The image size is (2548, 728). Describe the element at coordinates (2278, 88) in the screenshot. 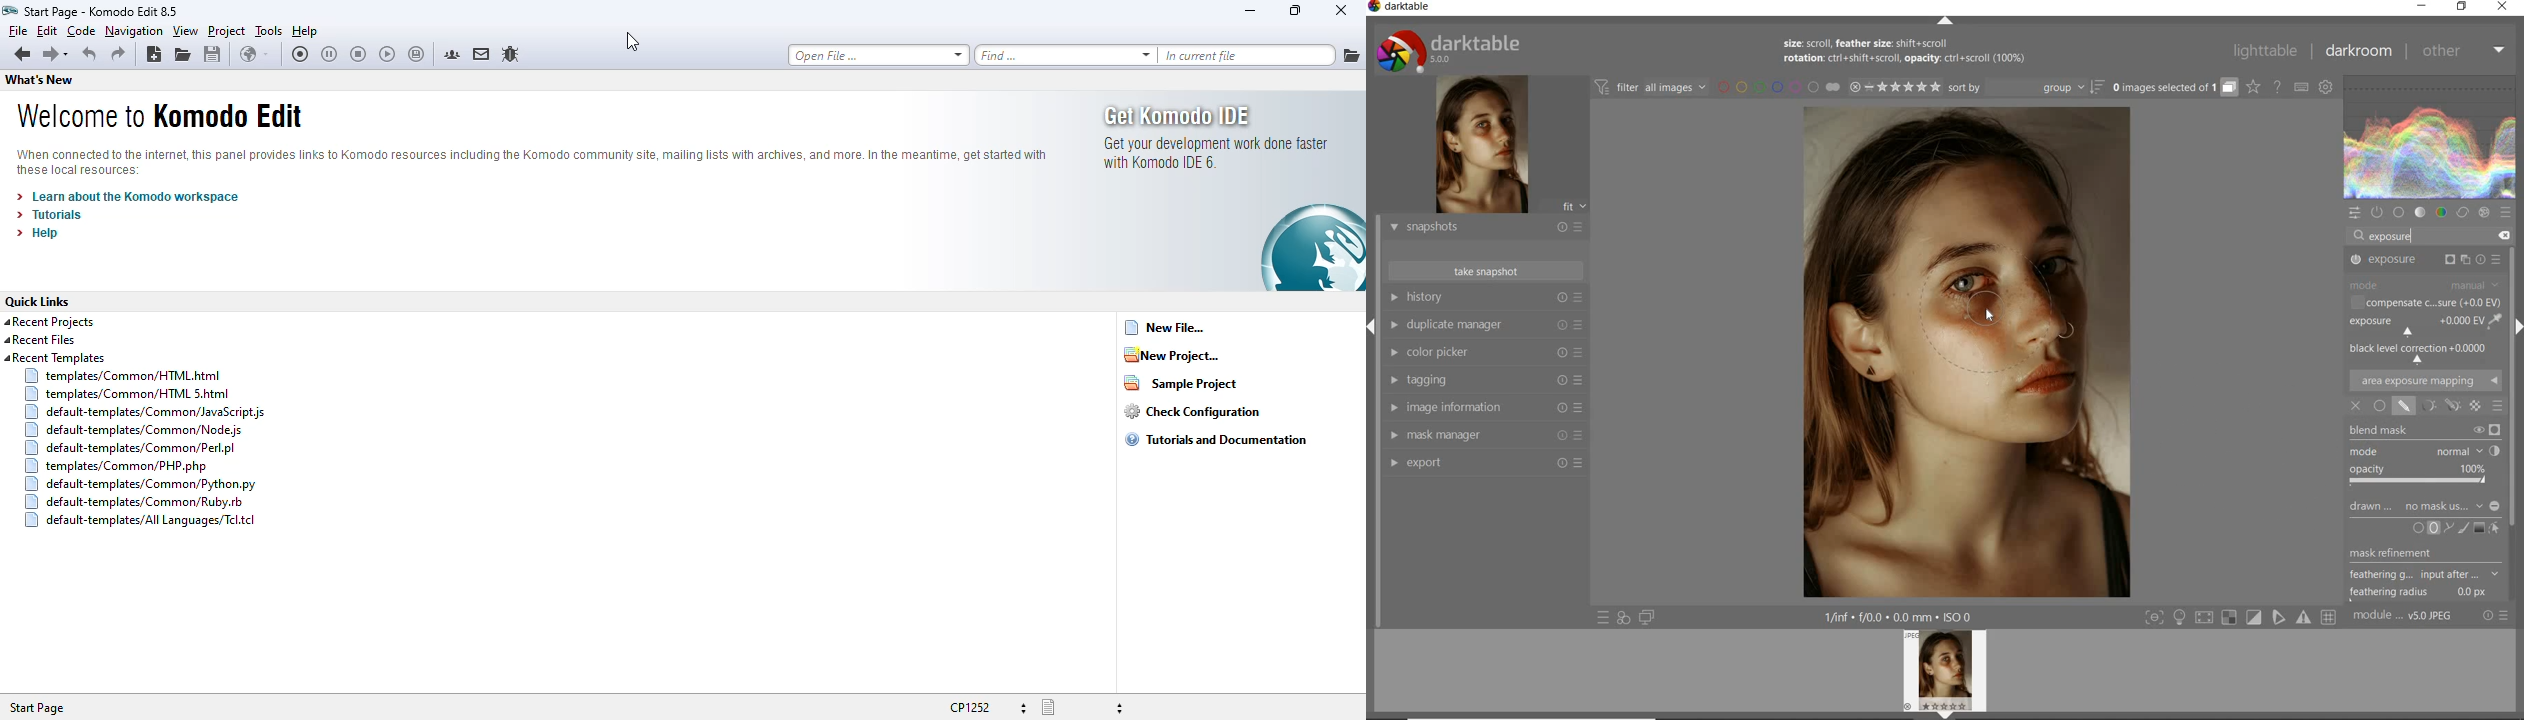

I see `enable online help` at that location.